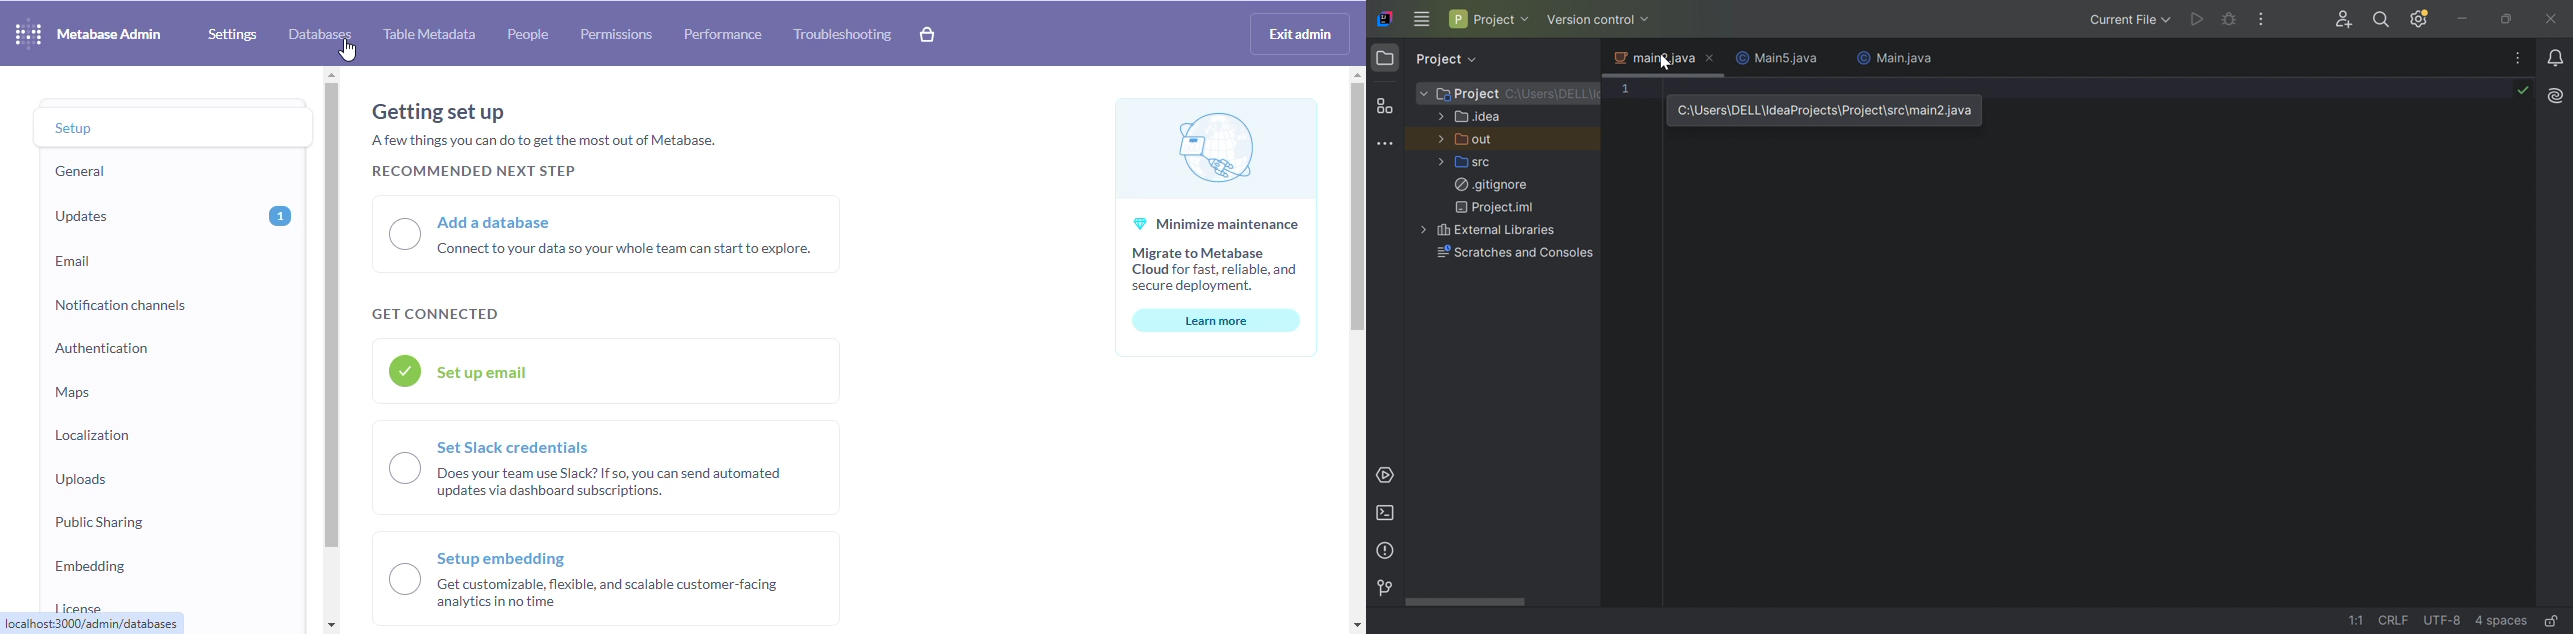 This screenshot has height=644, width=2576. Describe the element at coordinates (100, 523) in the screenshot. I see `public sharing` at that location.